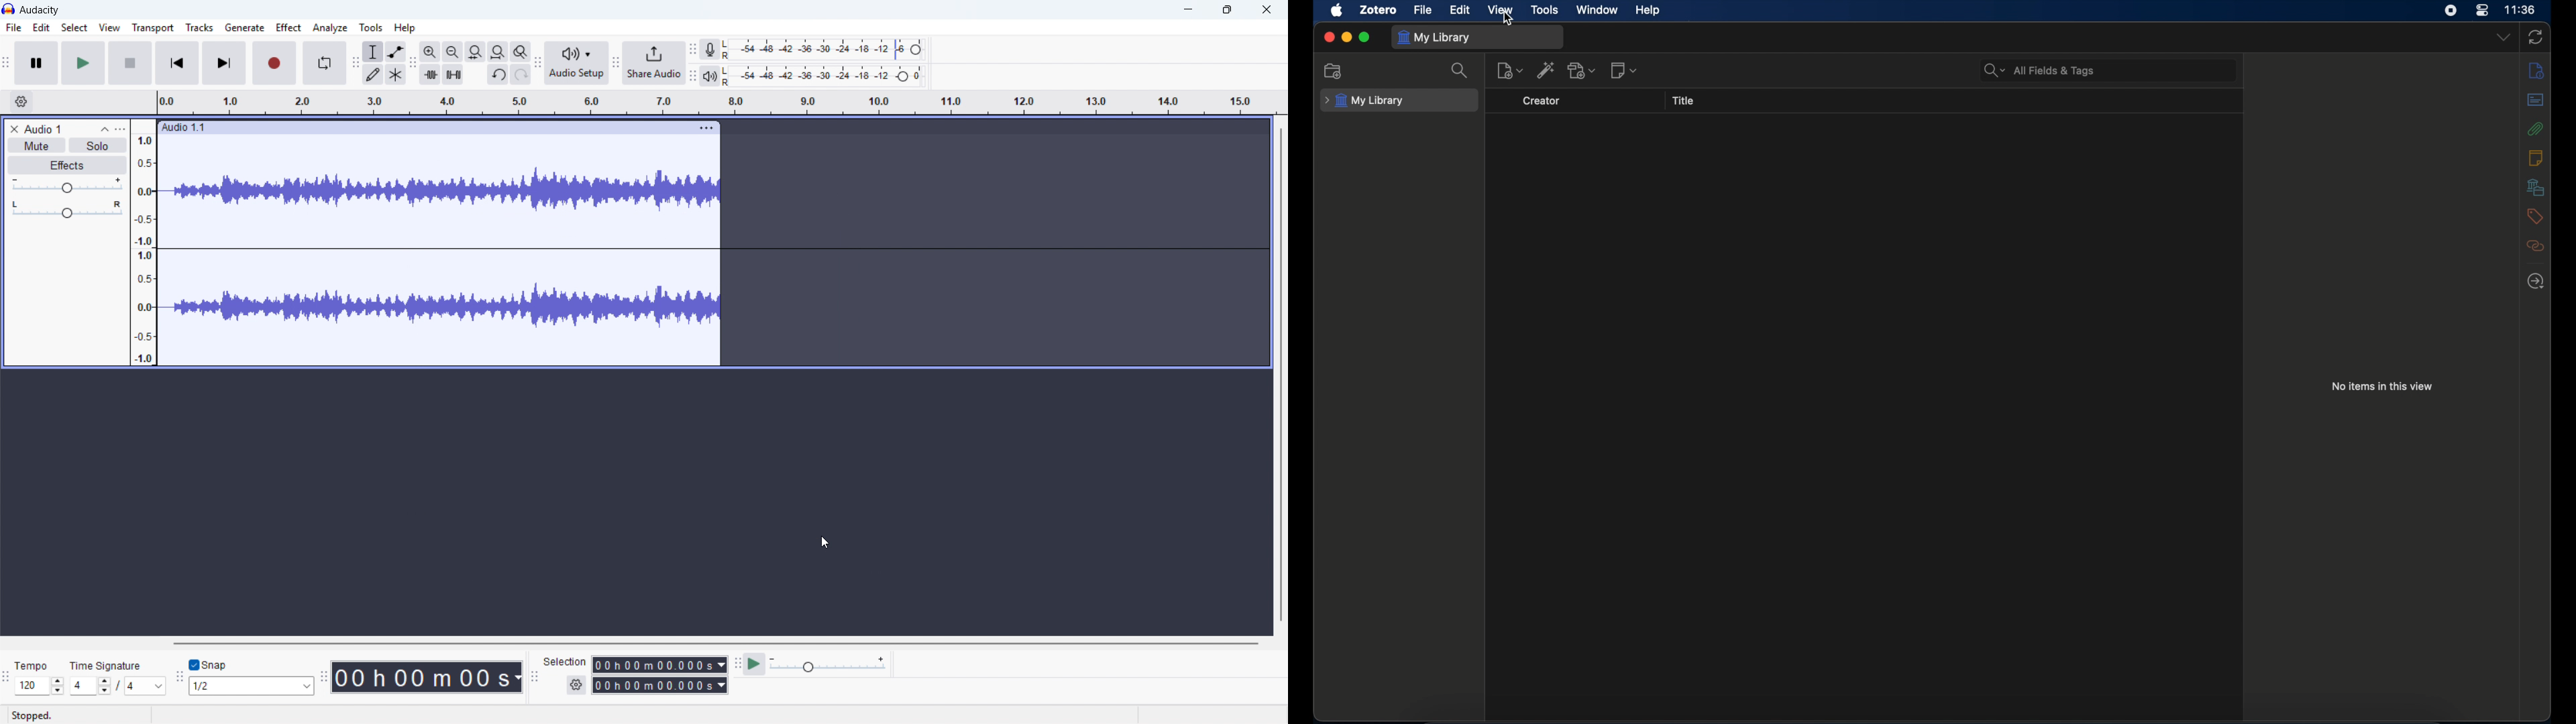  I want to click on Fit selection to width, so click(476, 51).